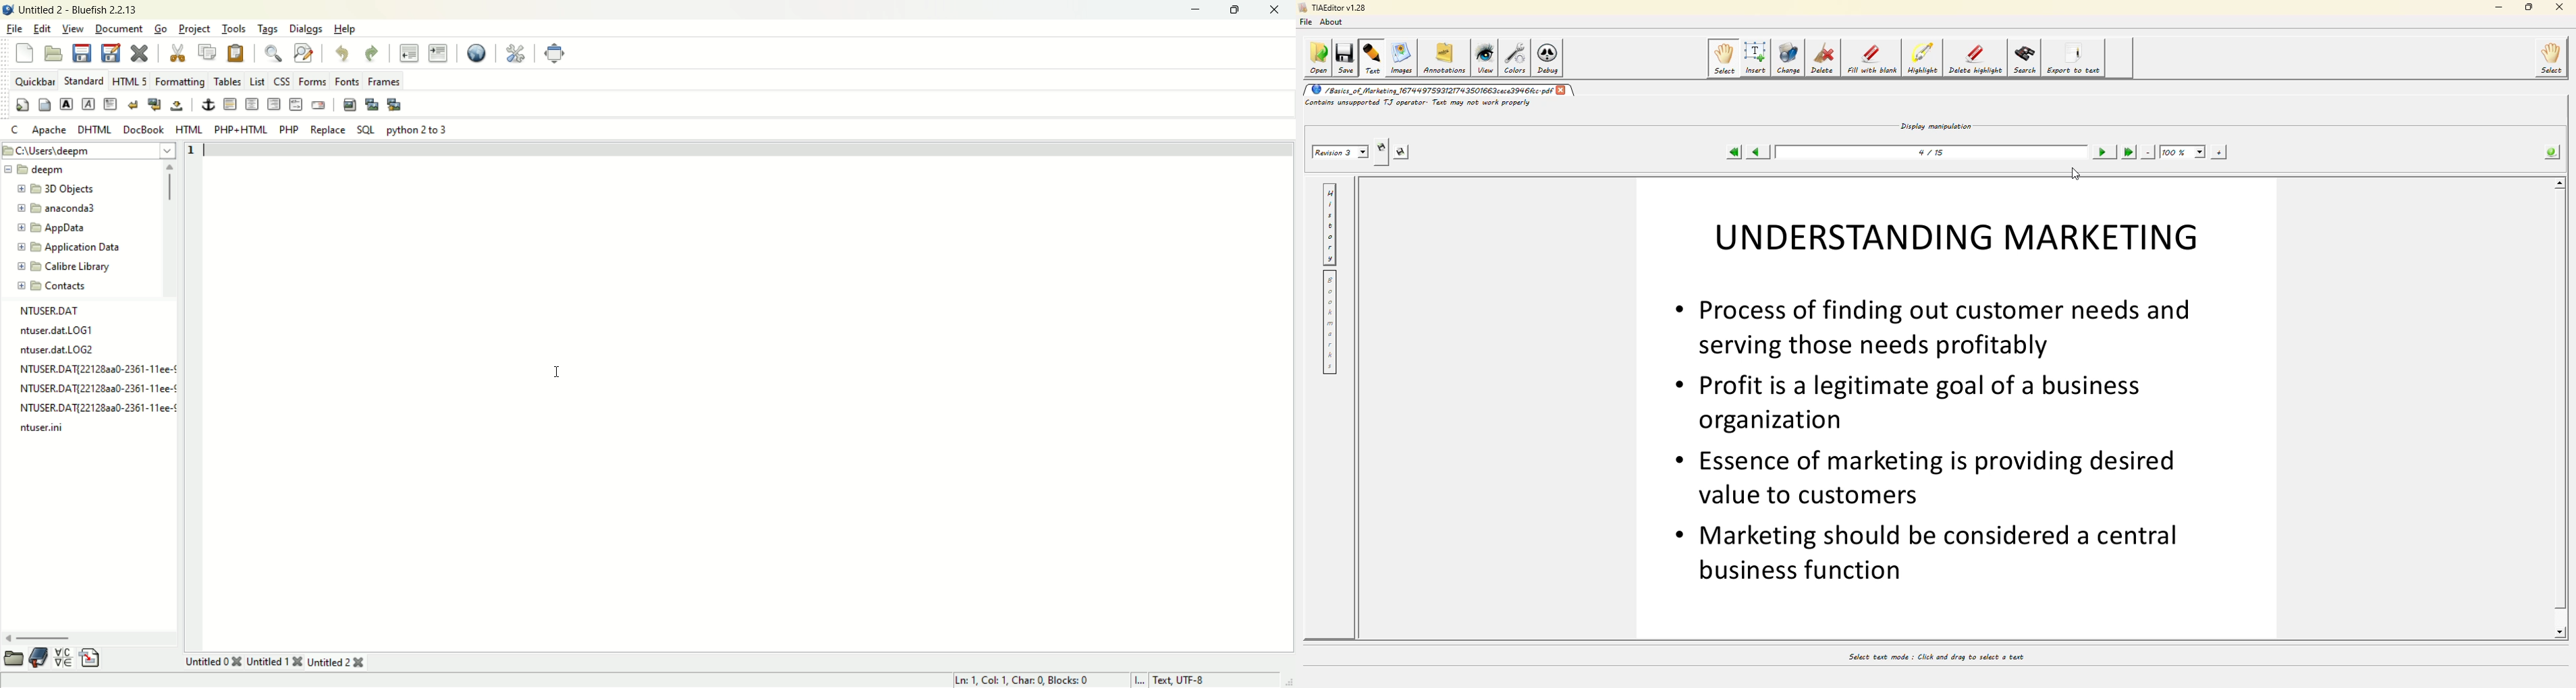  I want to click on body, so click(44, 105).